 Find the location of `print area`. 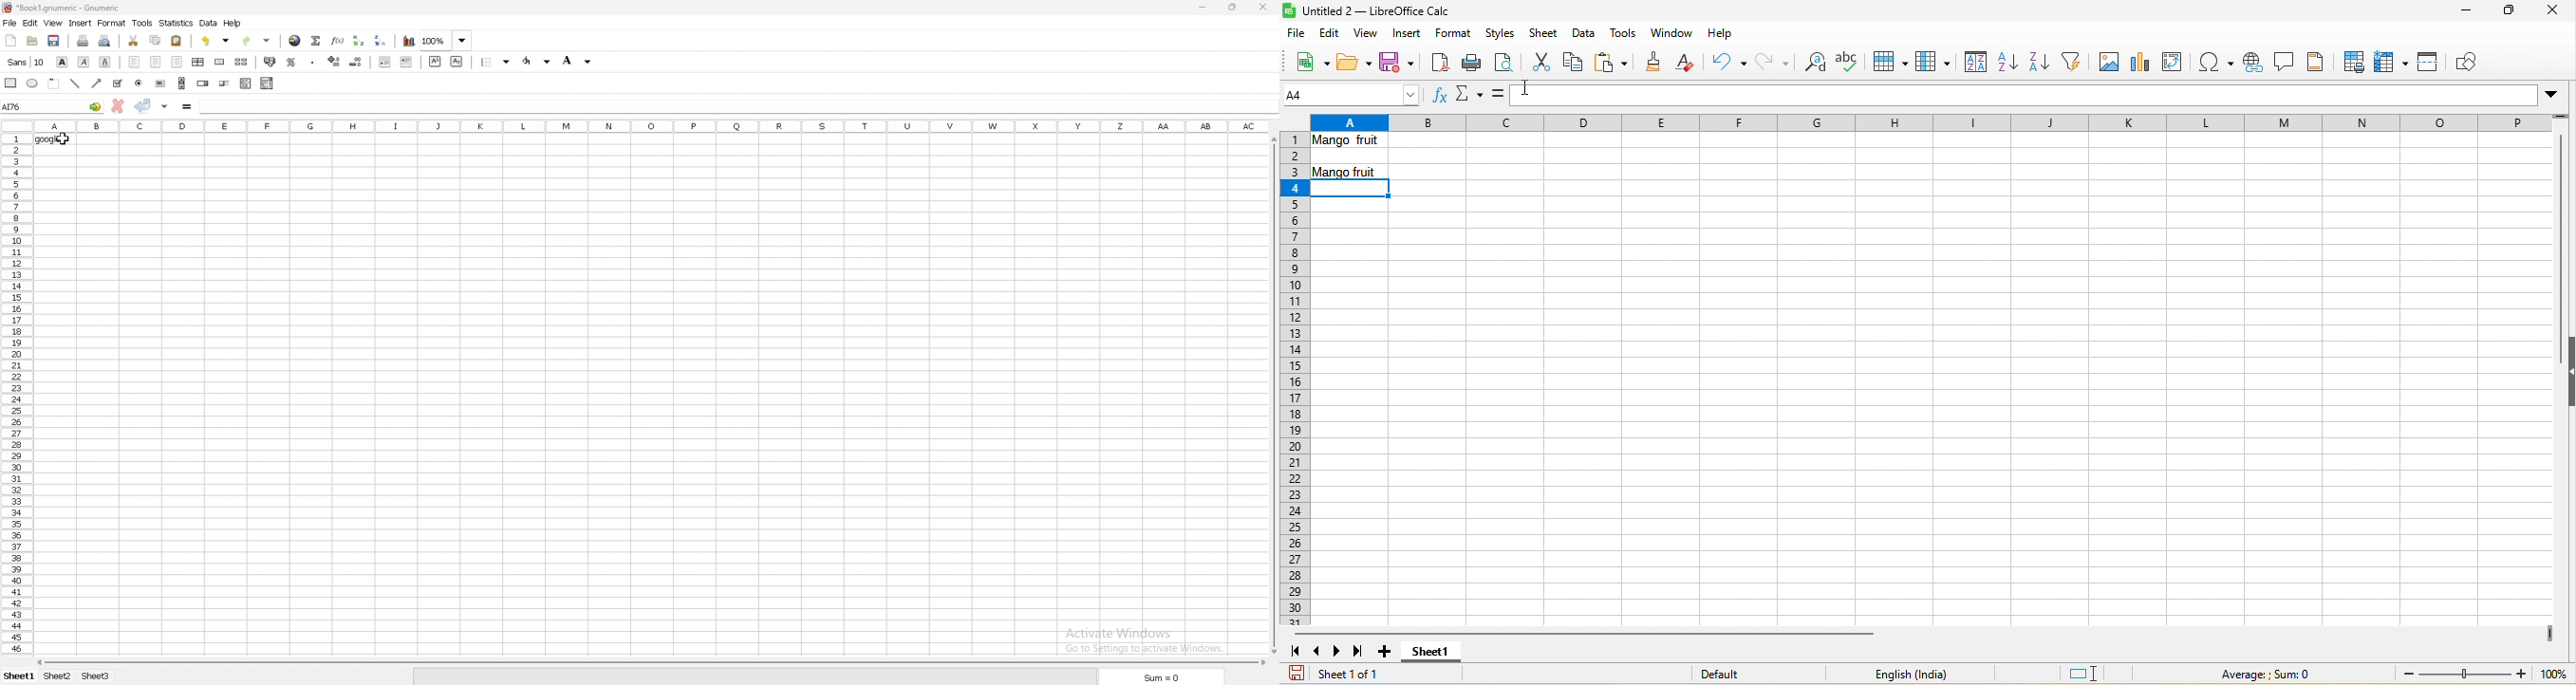

print area is located at coordinates (2351, 61).